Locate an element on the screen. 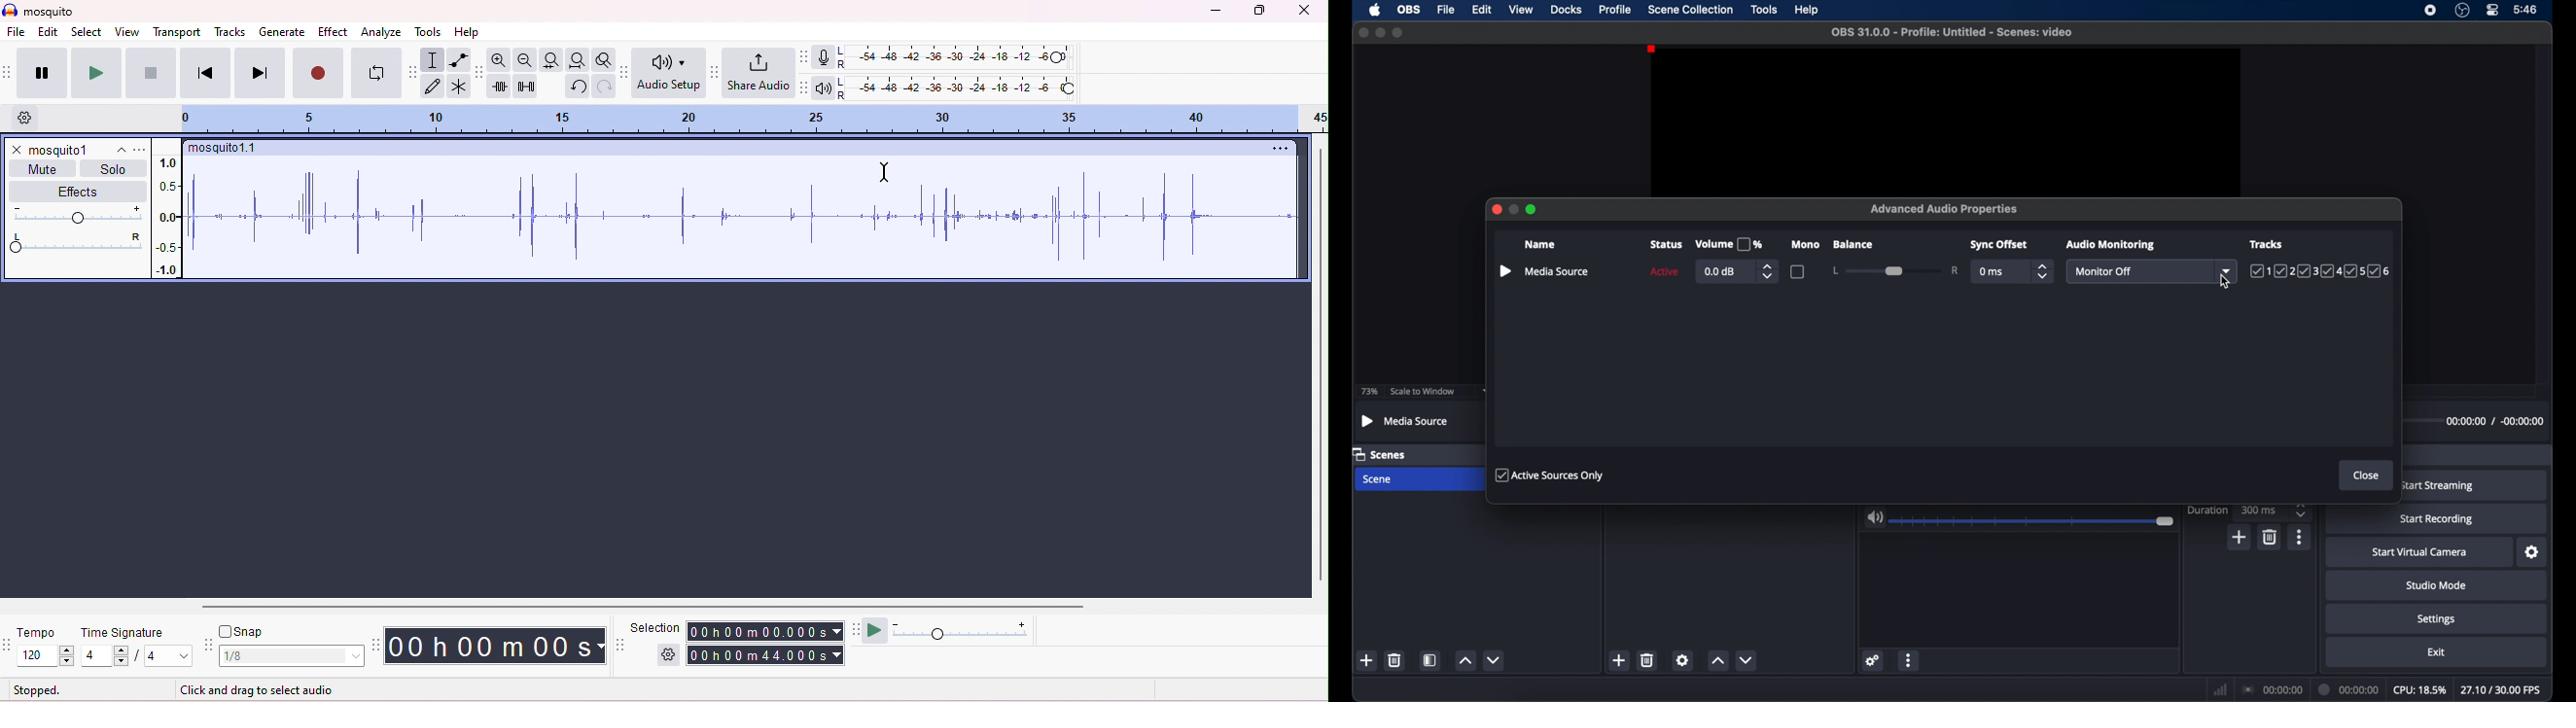 This screenshot has width=2576, height=728. edit is located at coordinates (1481, 10).